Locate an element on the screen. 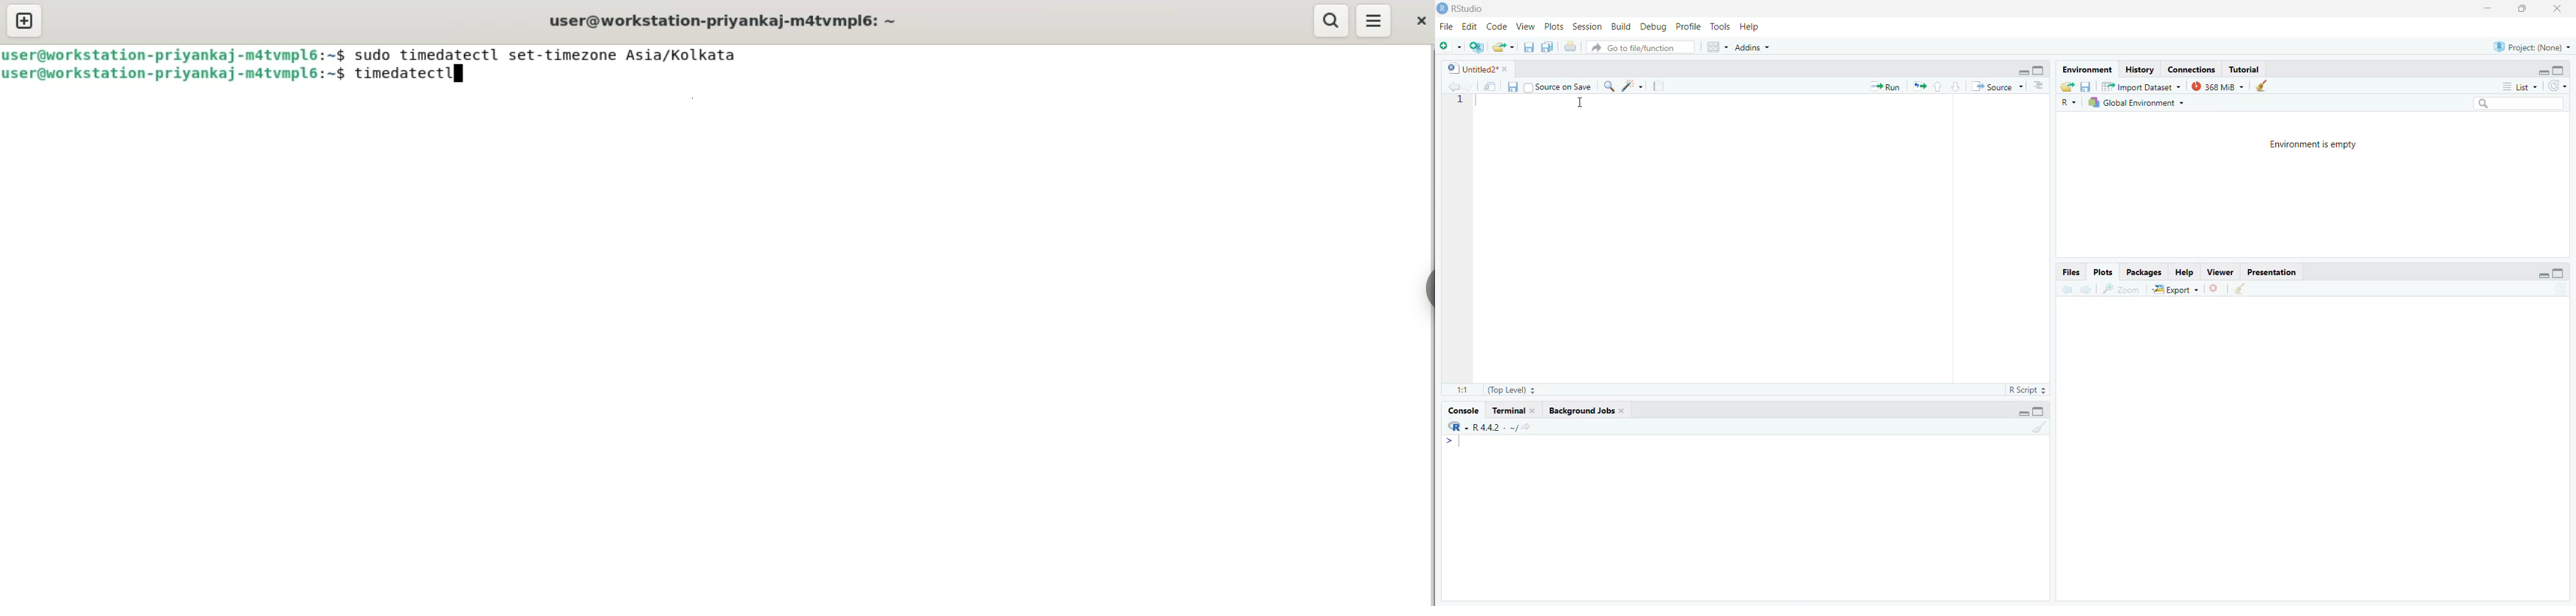 The height and width of the screenshot is (616, 2576). Connections is located at coordinates (2195, 69).